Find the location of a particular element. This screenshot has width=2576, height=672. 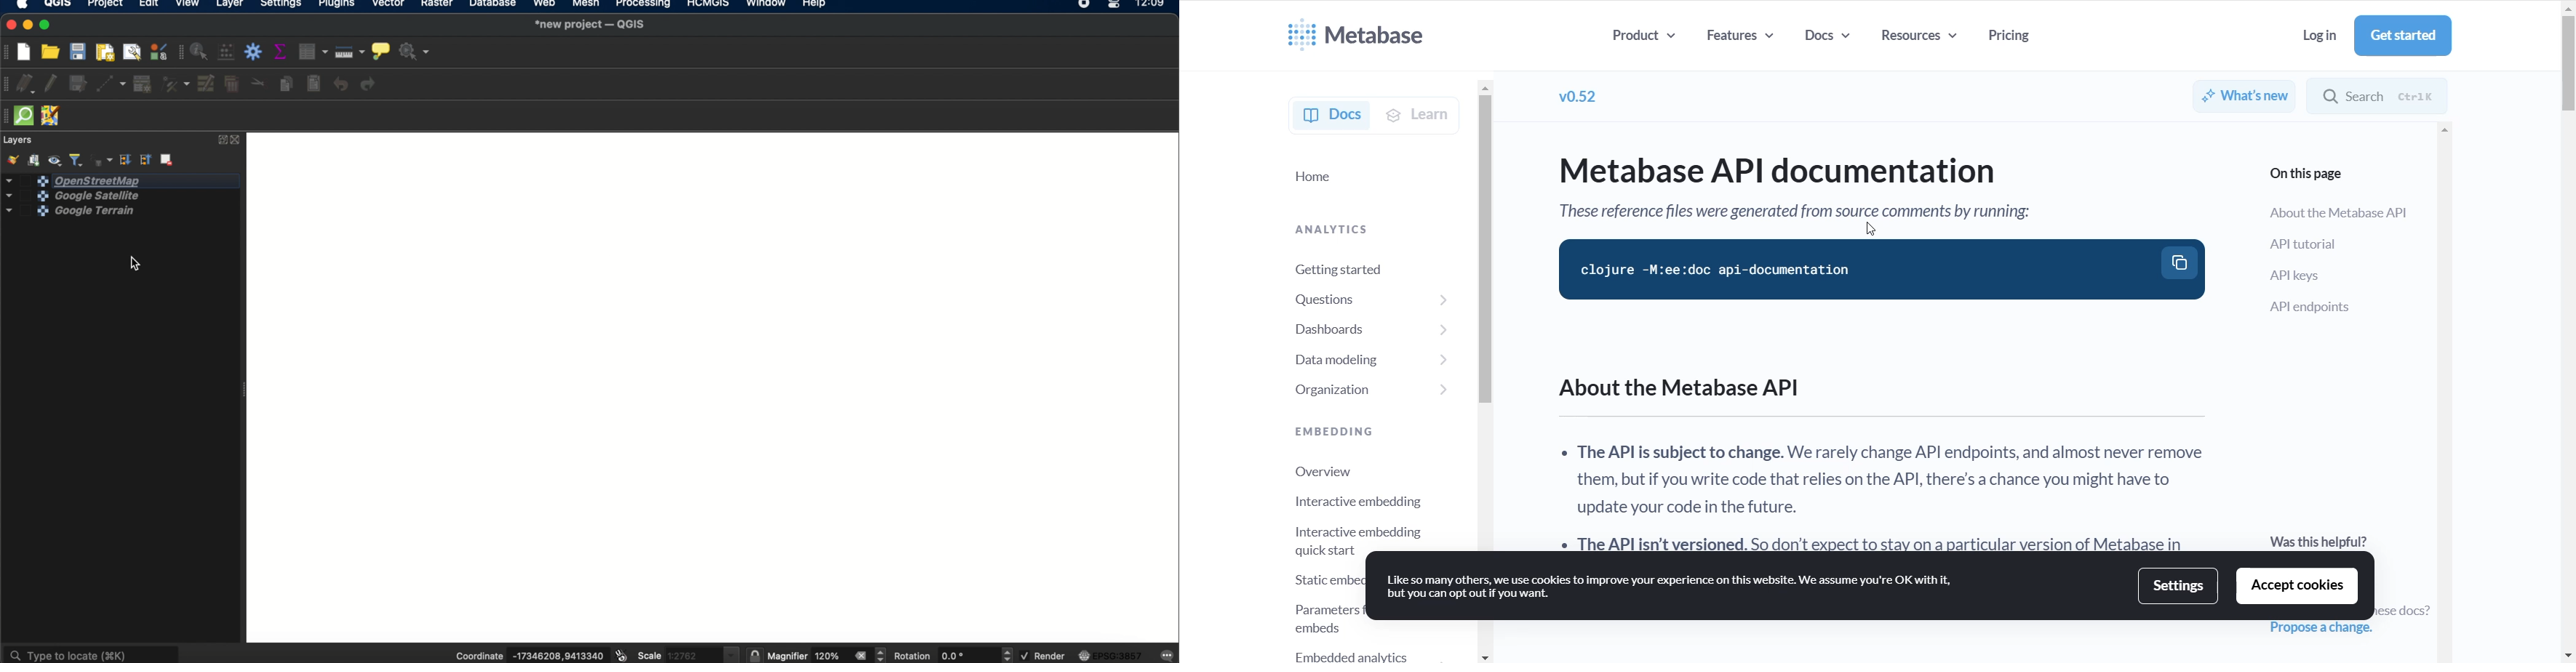

window is located at coordinates (765, 5).